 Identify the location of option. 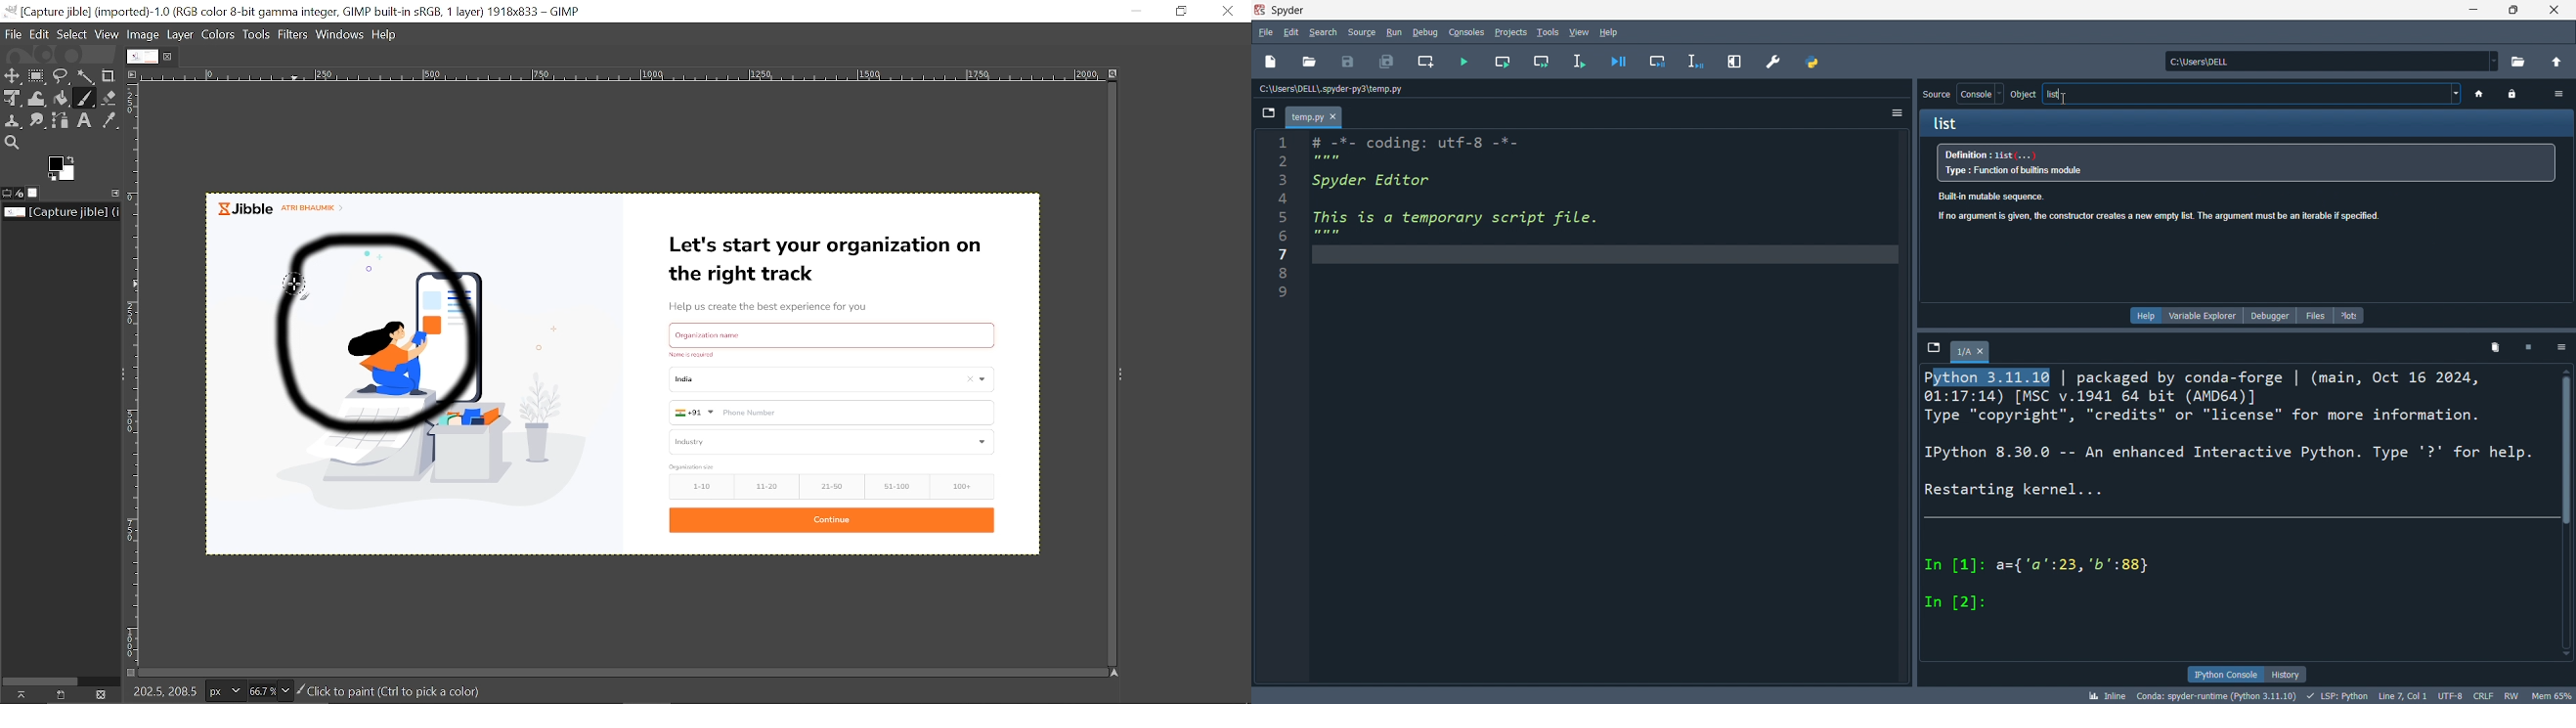
(2552, 94).